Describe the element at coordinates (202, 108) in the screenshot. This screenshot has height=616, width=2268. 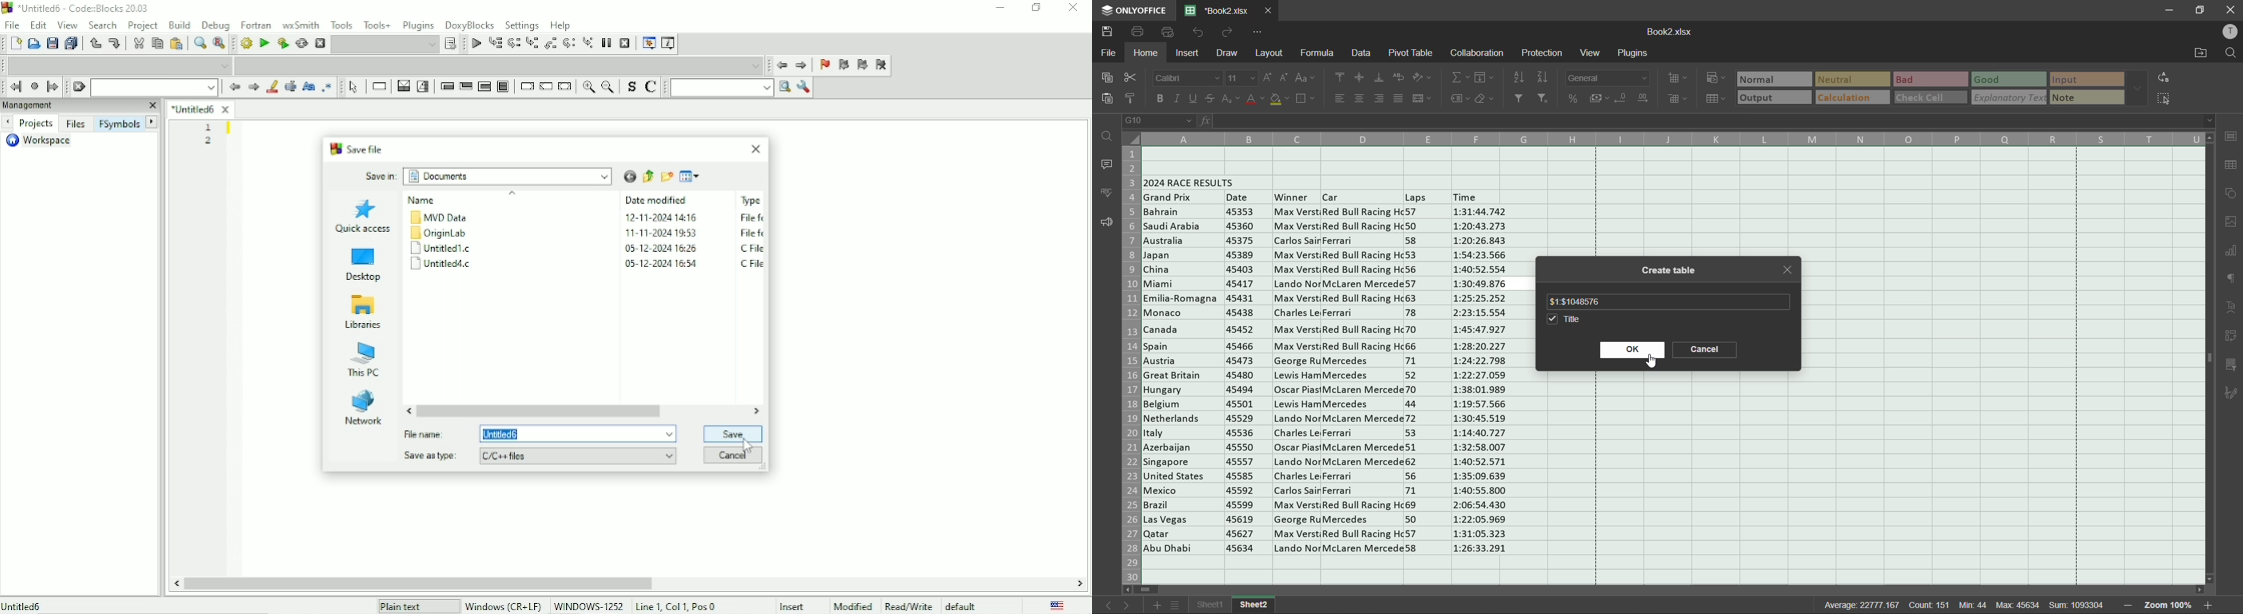
I see `Untitled6` at that location.